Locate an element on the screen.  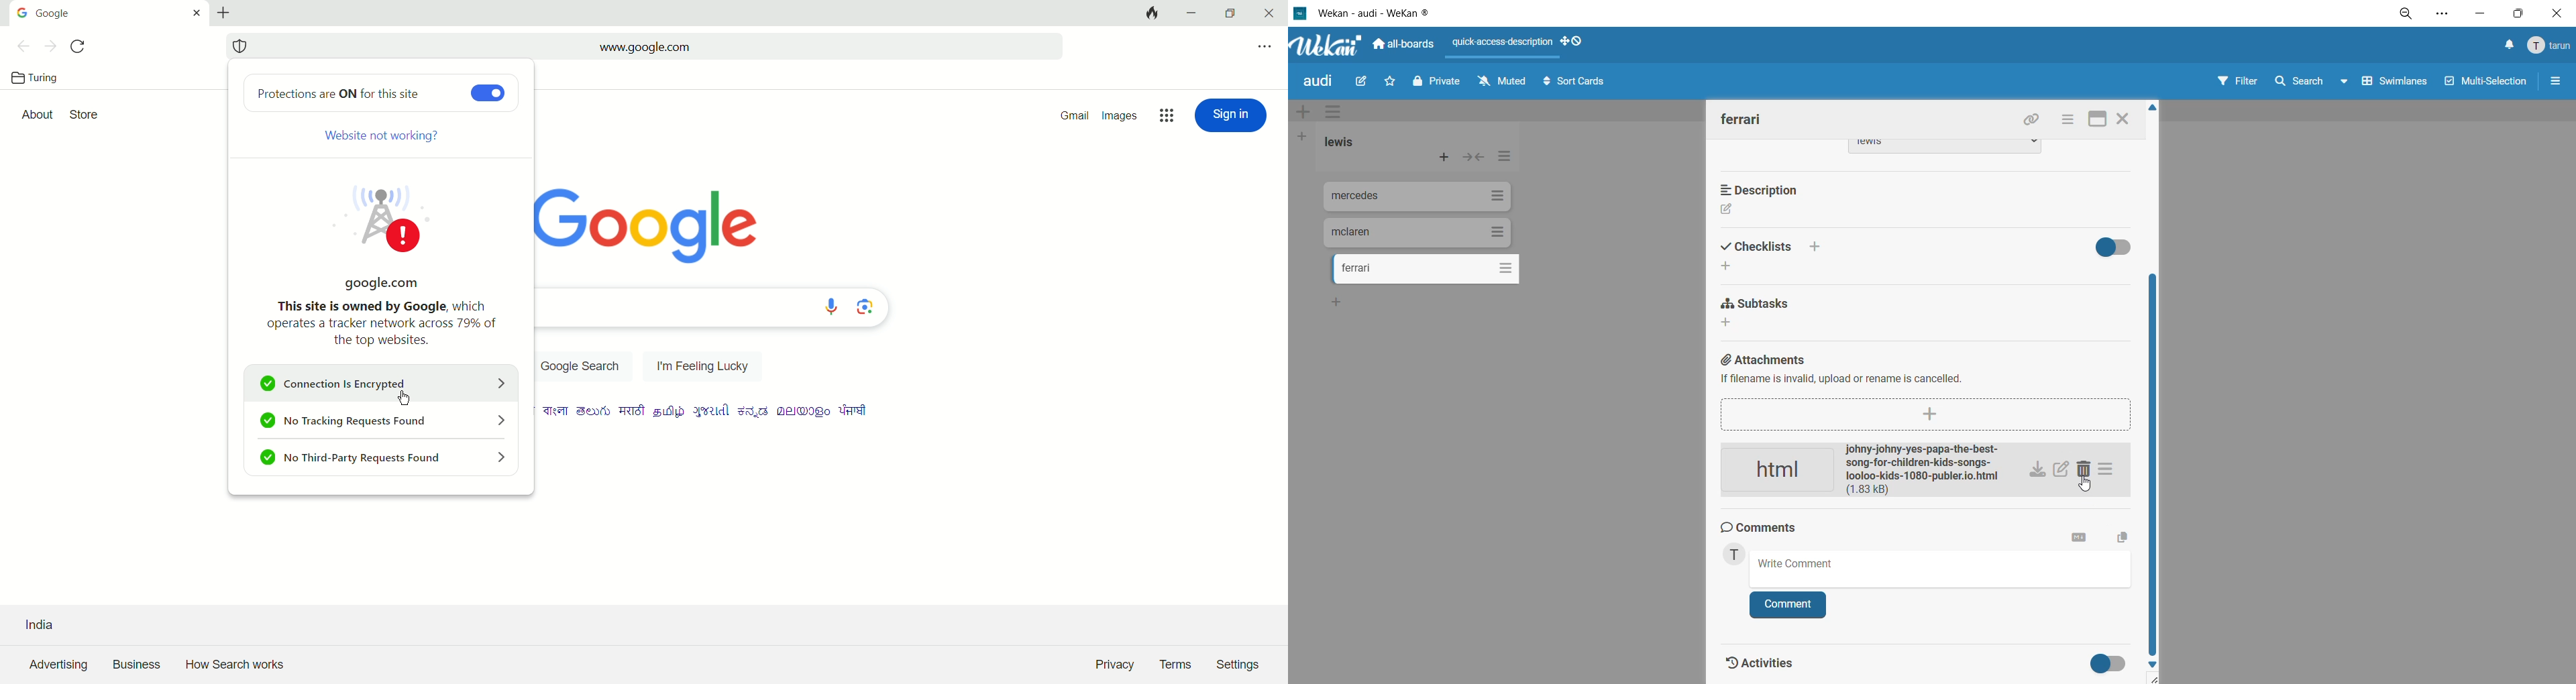
delete is located at coordinates (2088, 471).